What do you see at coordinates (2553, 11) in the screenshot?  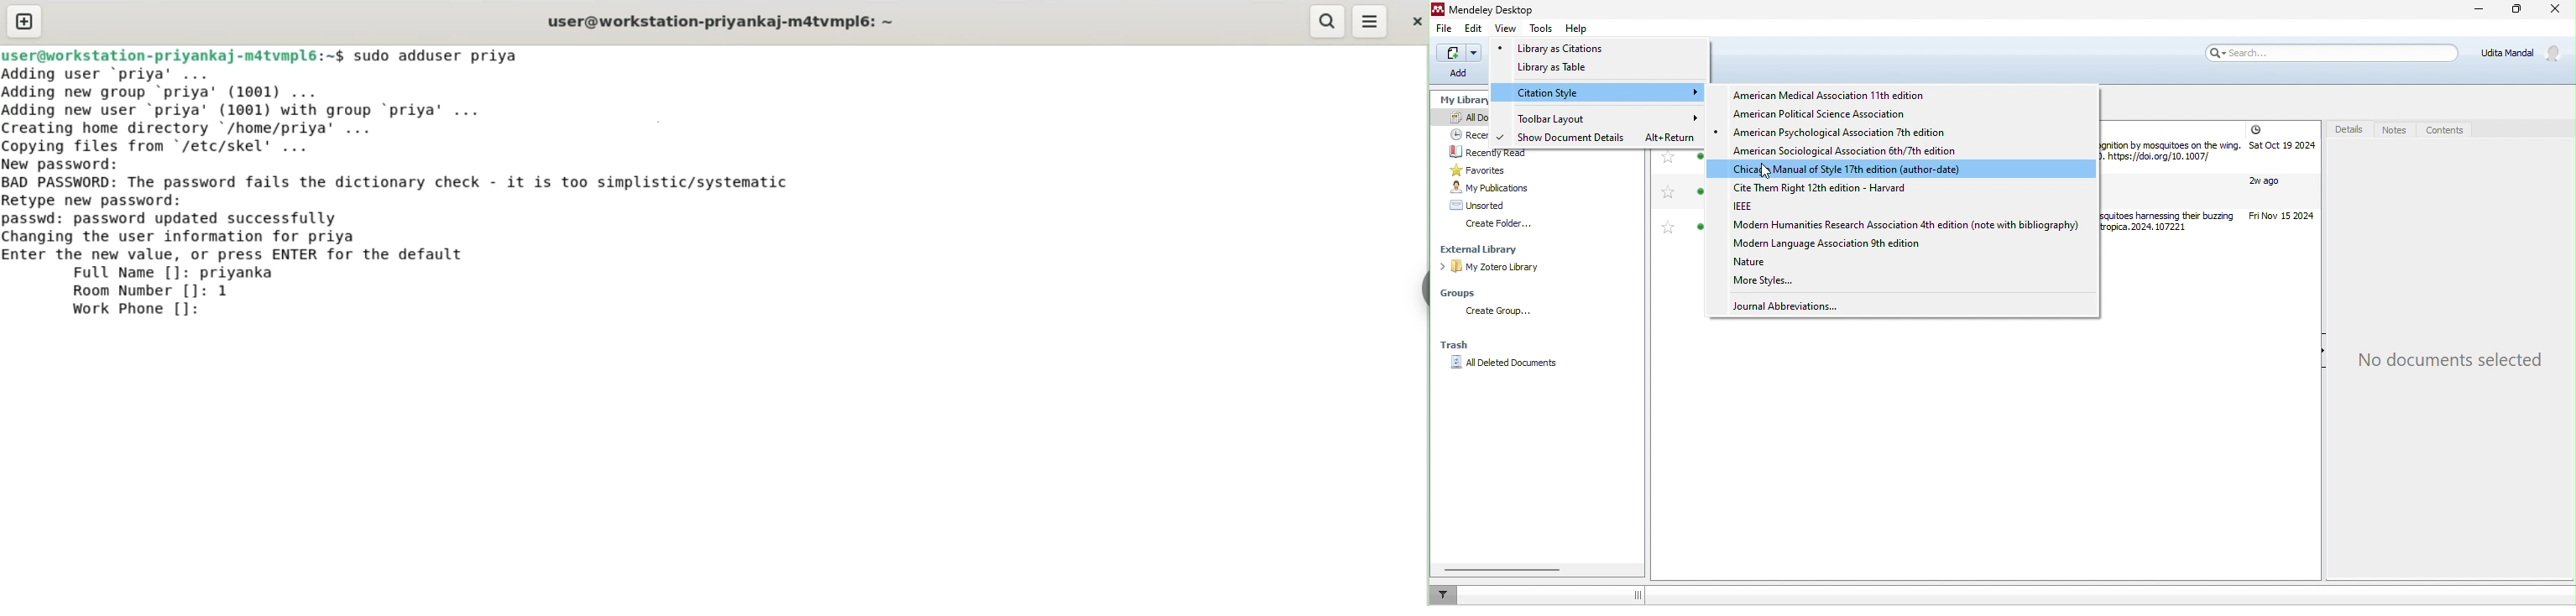 I see `close` at bounding box center [2553, 11].